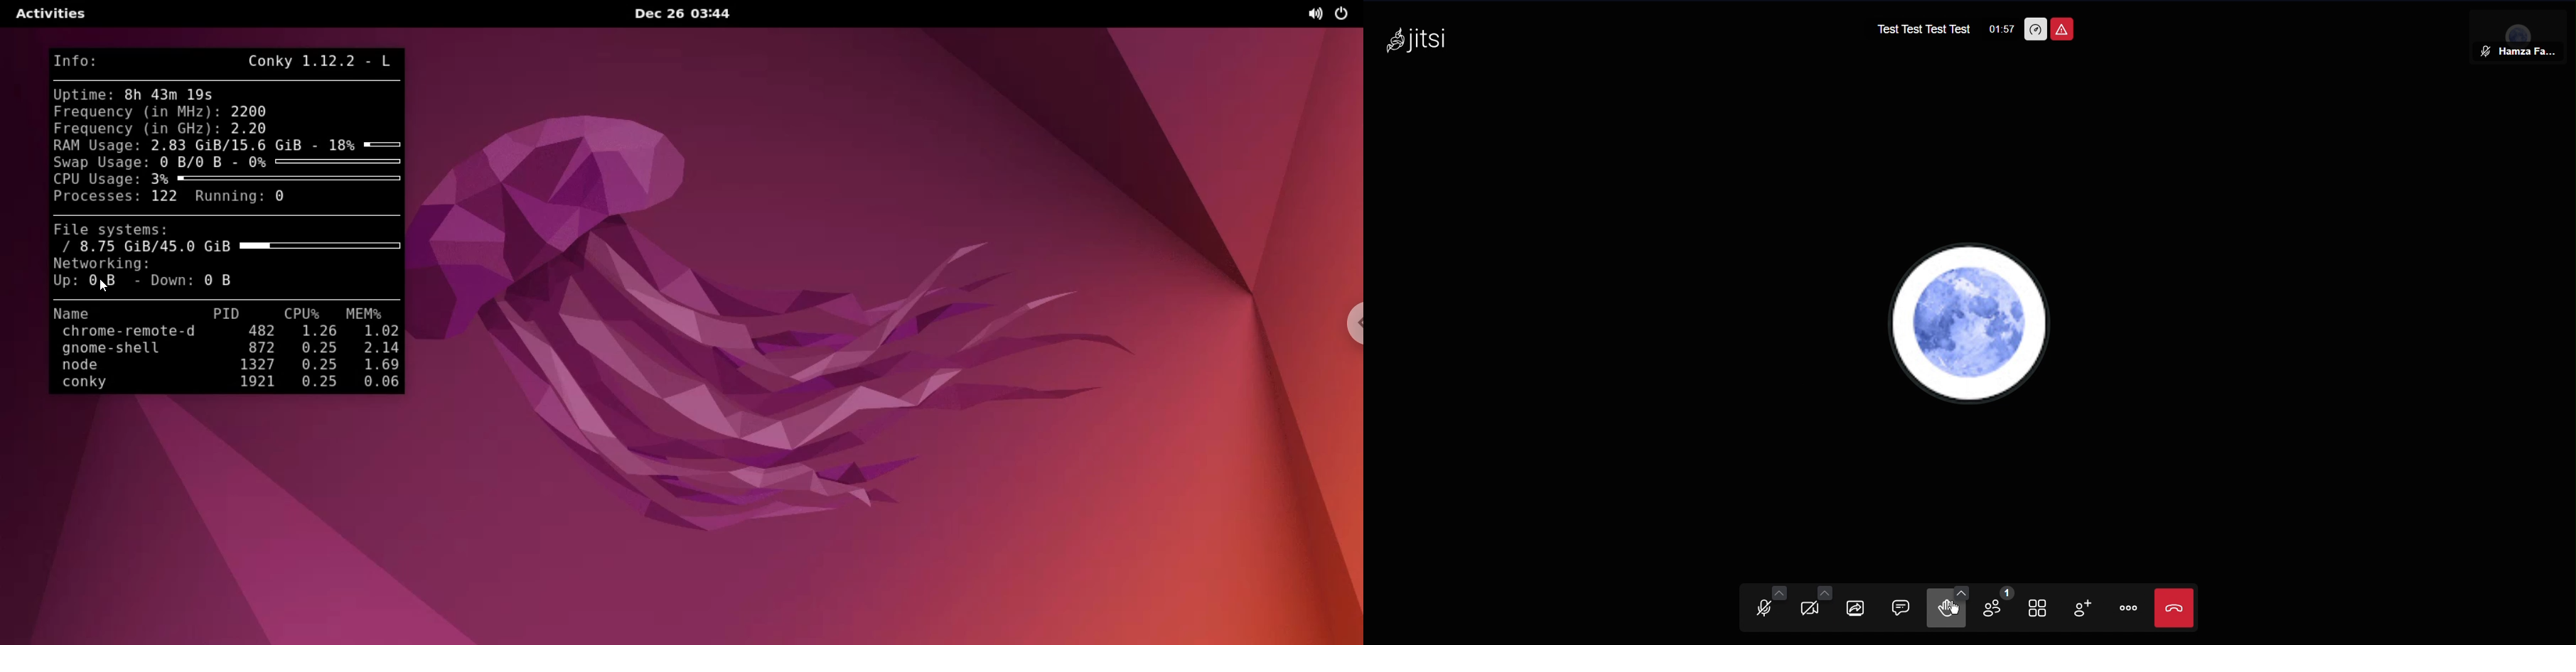 The height and width of the screenshot is (672, 2576). I want to click on Raise Hand, so click(1948, 606).